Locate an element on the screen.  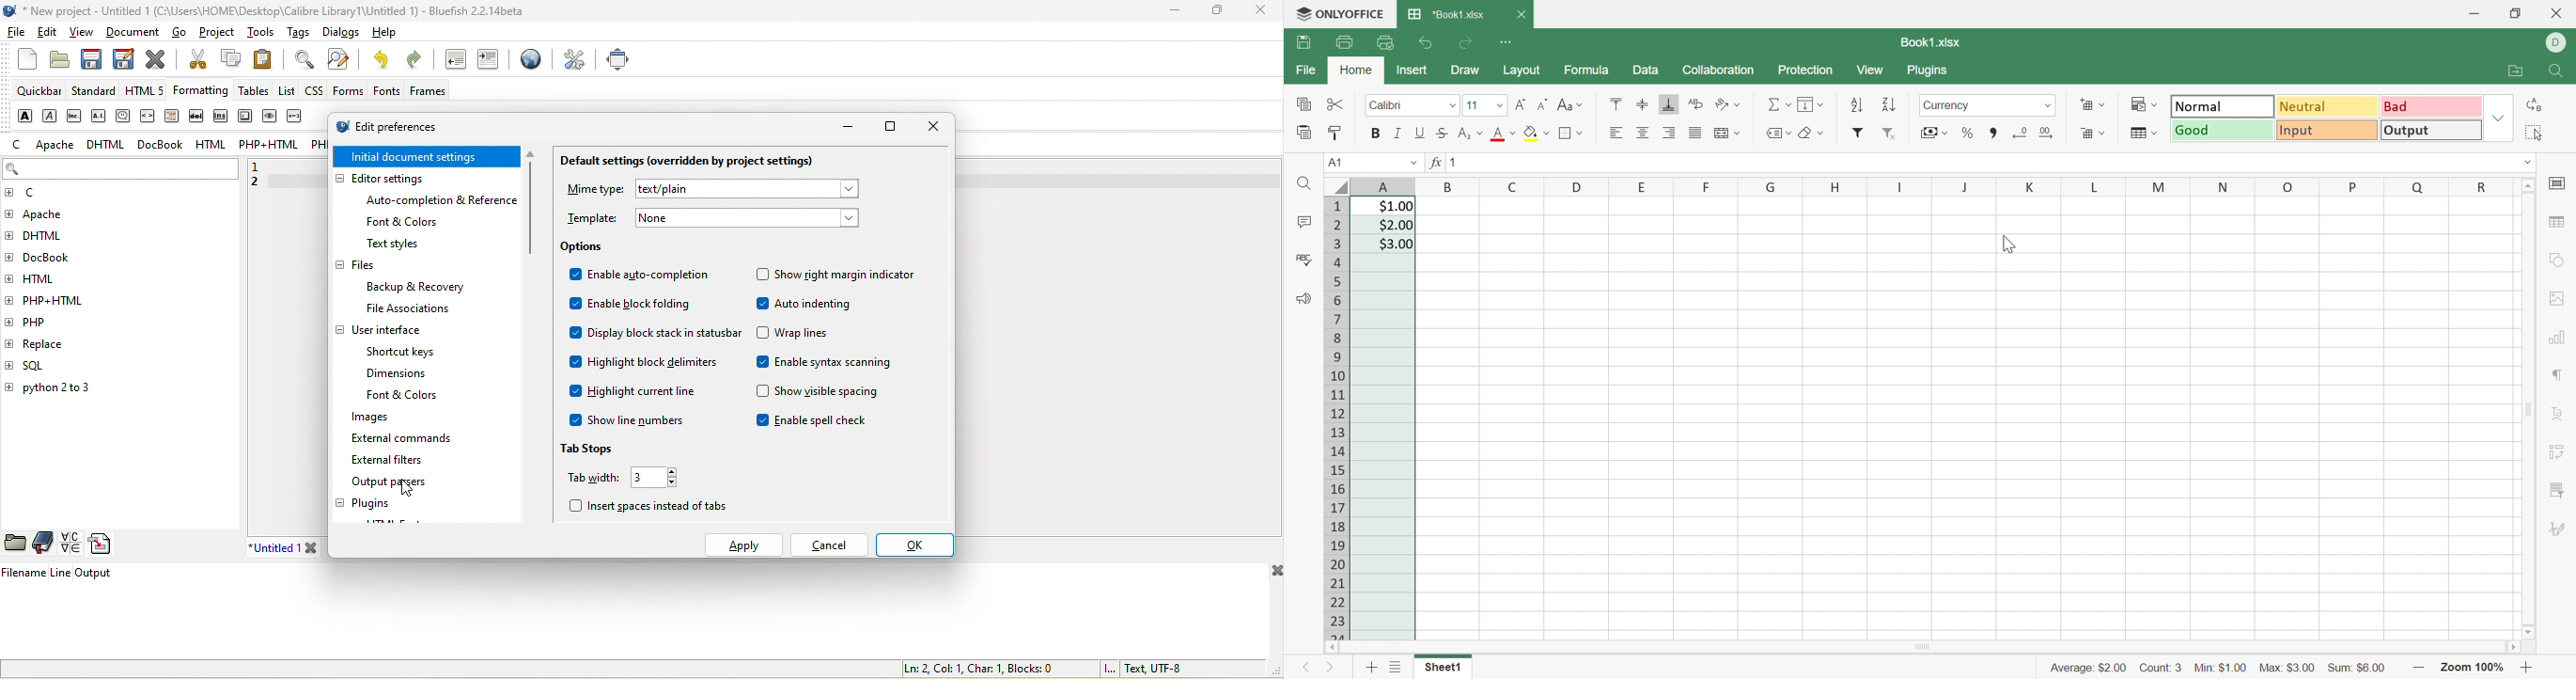
Bad is located at coordinates (2430, 105).